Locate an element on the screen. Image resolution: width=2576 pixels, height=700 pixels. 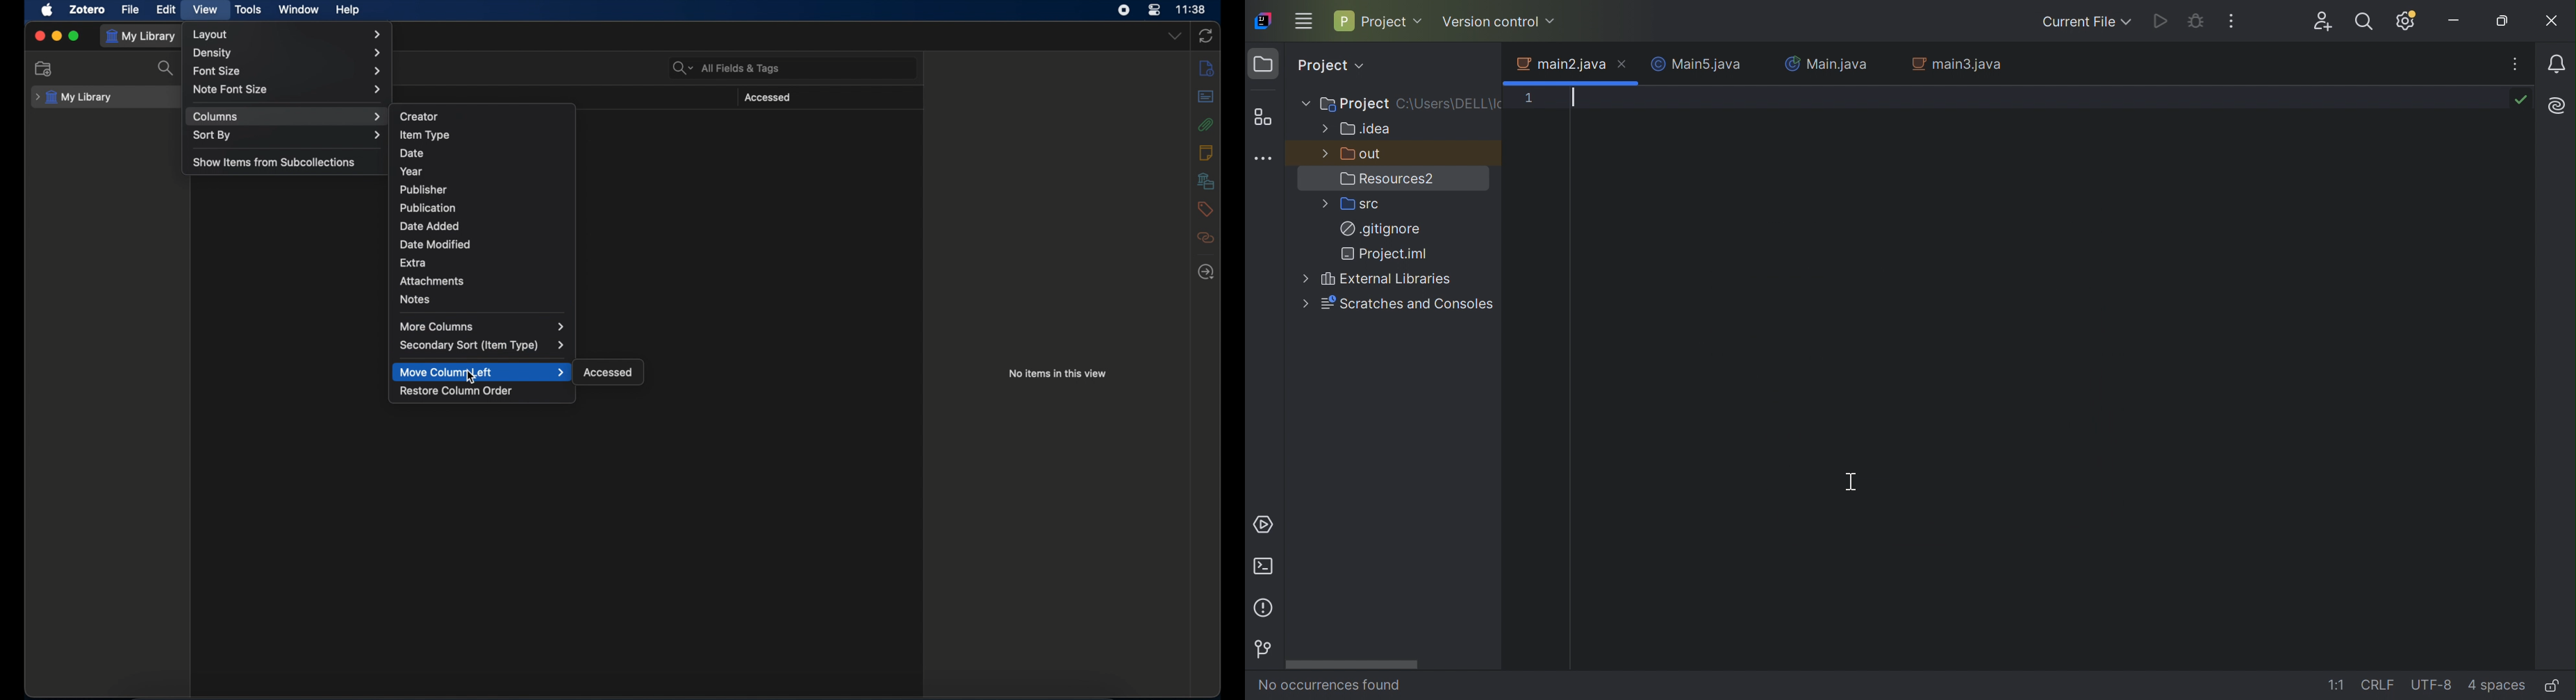
restore column order is located at coordinates (456, 391).